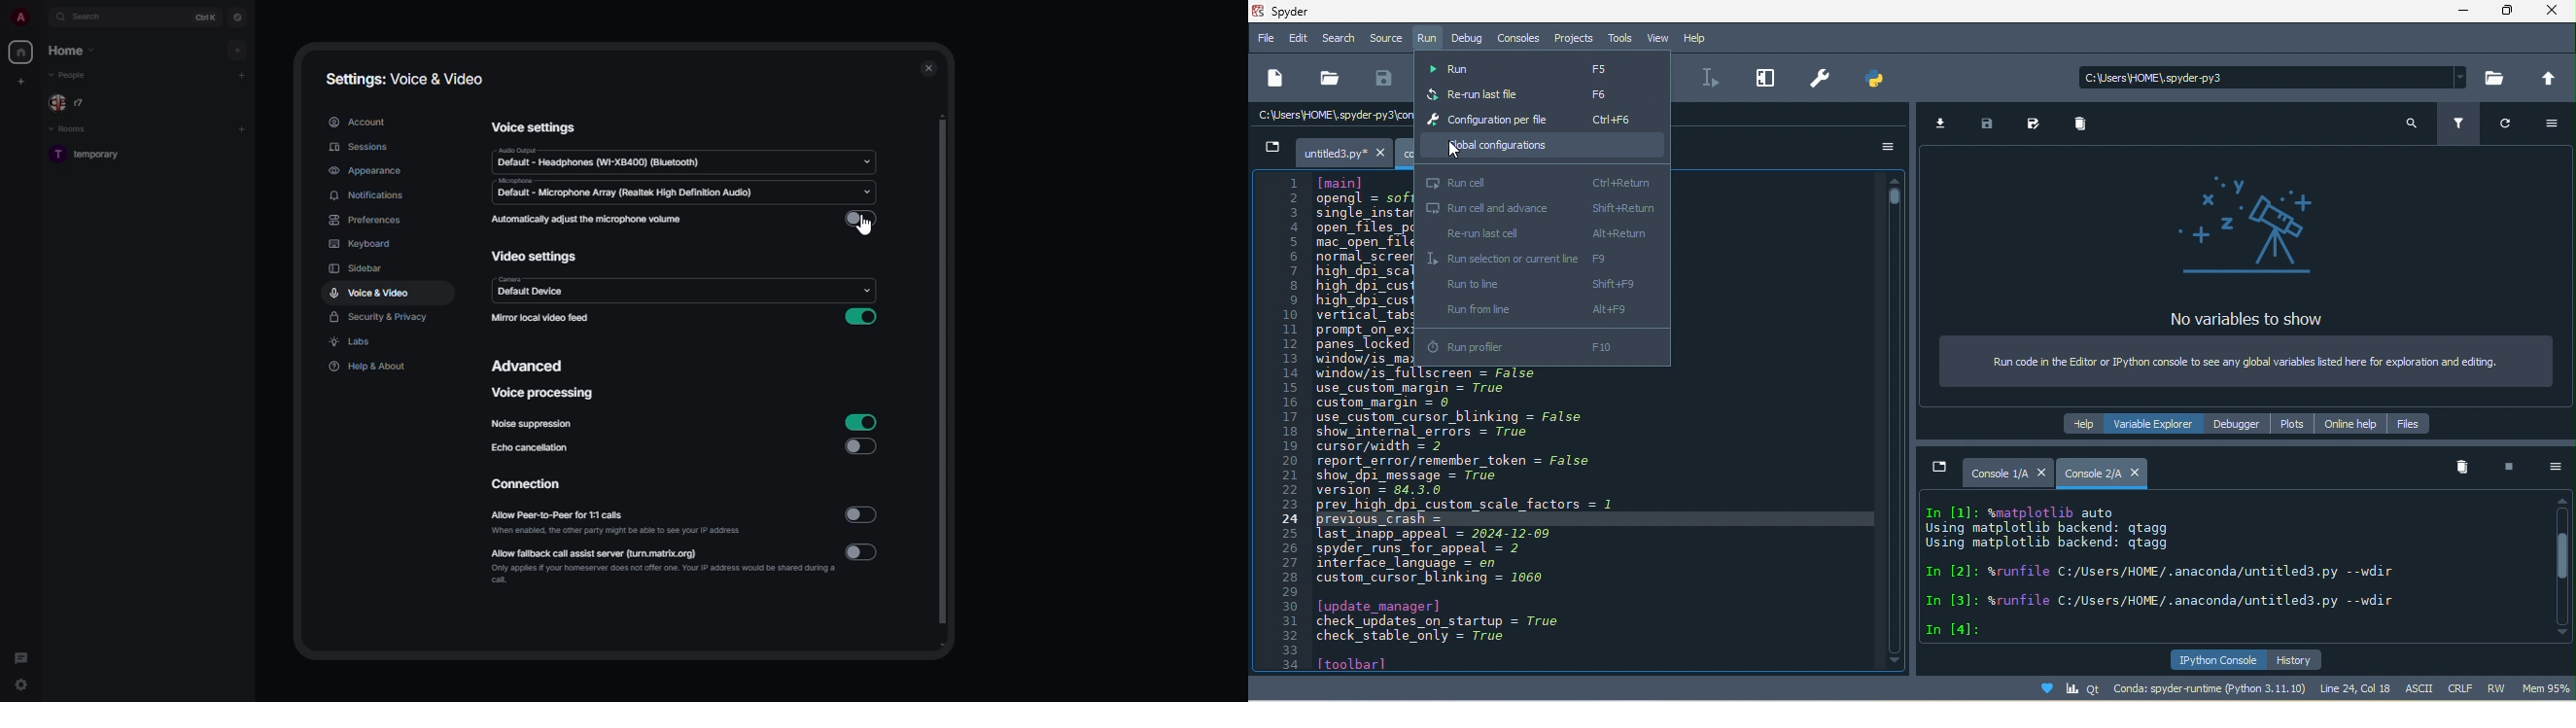 The width and height of the screenshot is (2576, 728). What do you see at coordinates (23, 653) in the screenshot?
I see `threads` at bounding box center [23, 653].